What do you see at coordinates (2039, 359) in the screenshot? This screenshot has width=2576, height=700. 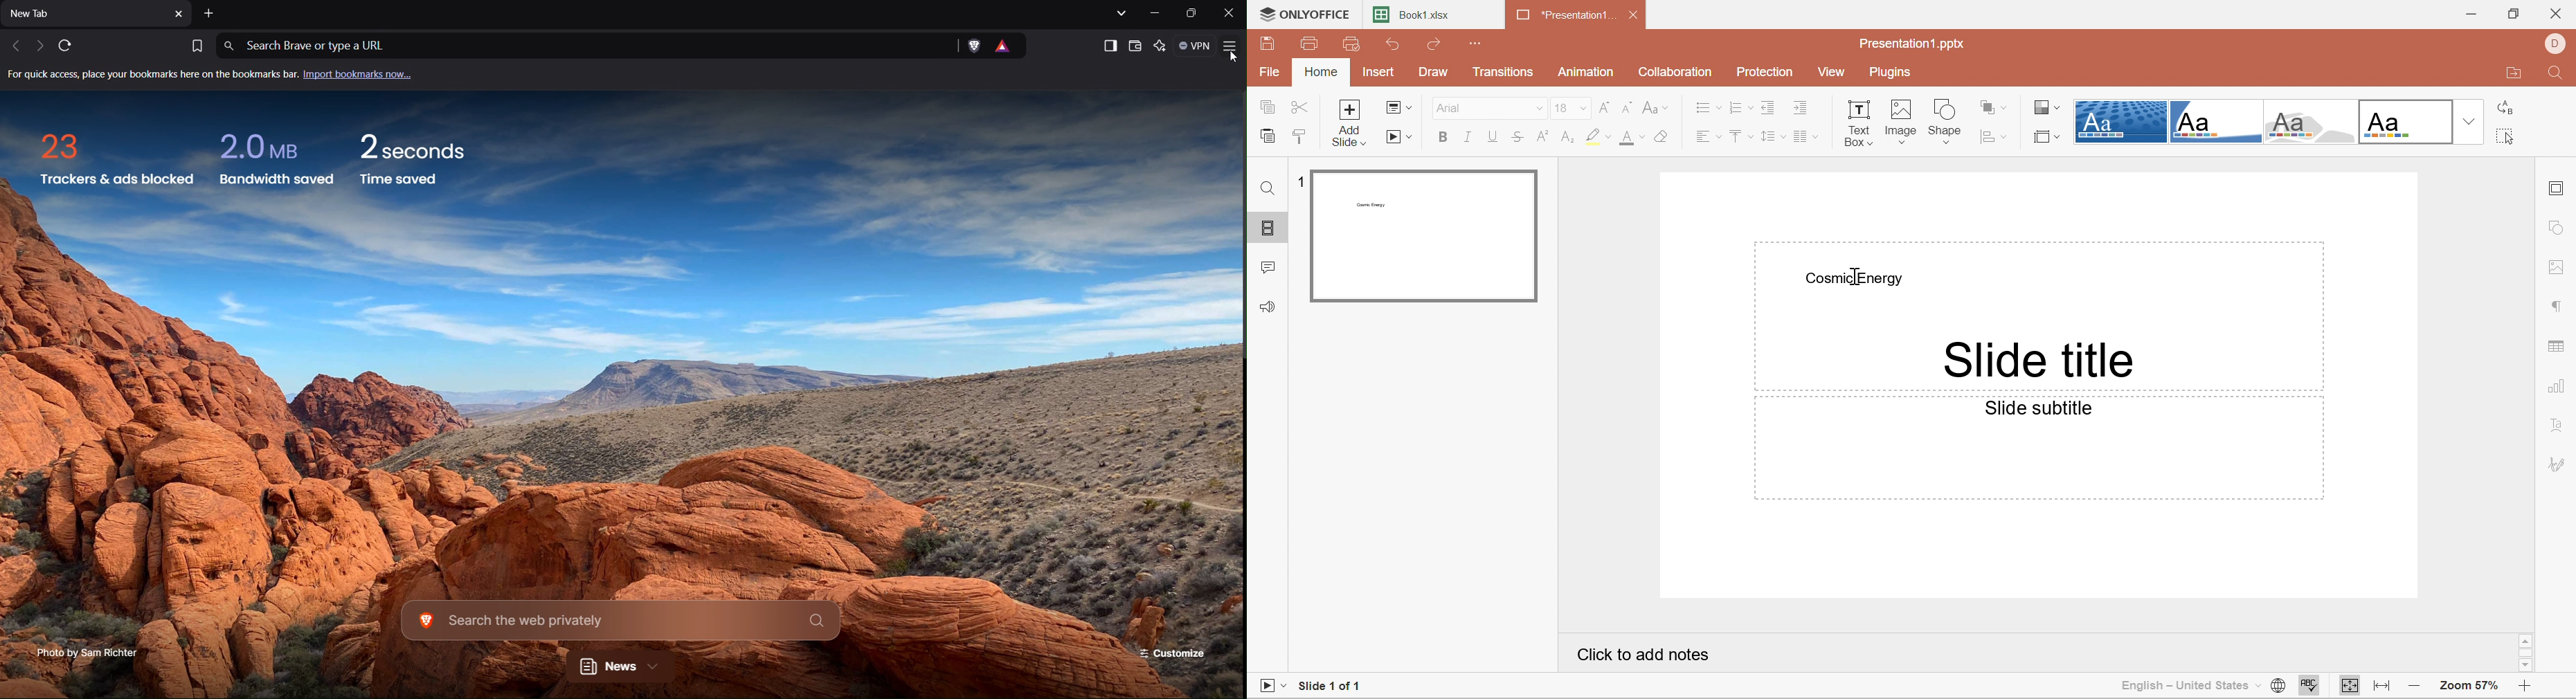 I see `Slide title` at bounding box center [2039, 359].